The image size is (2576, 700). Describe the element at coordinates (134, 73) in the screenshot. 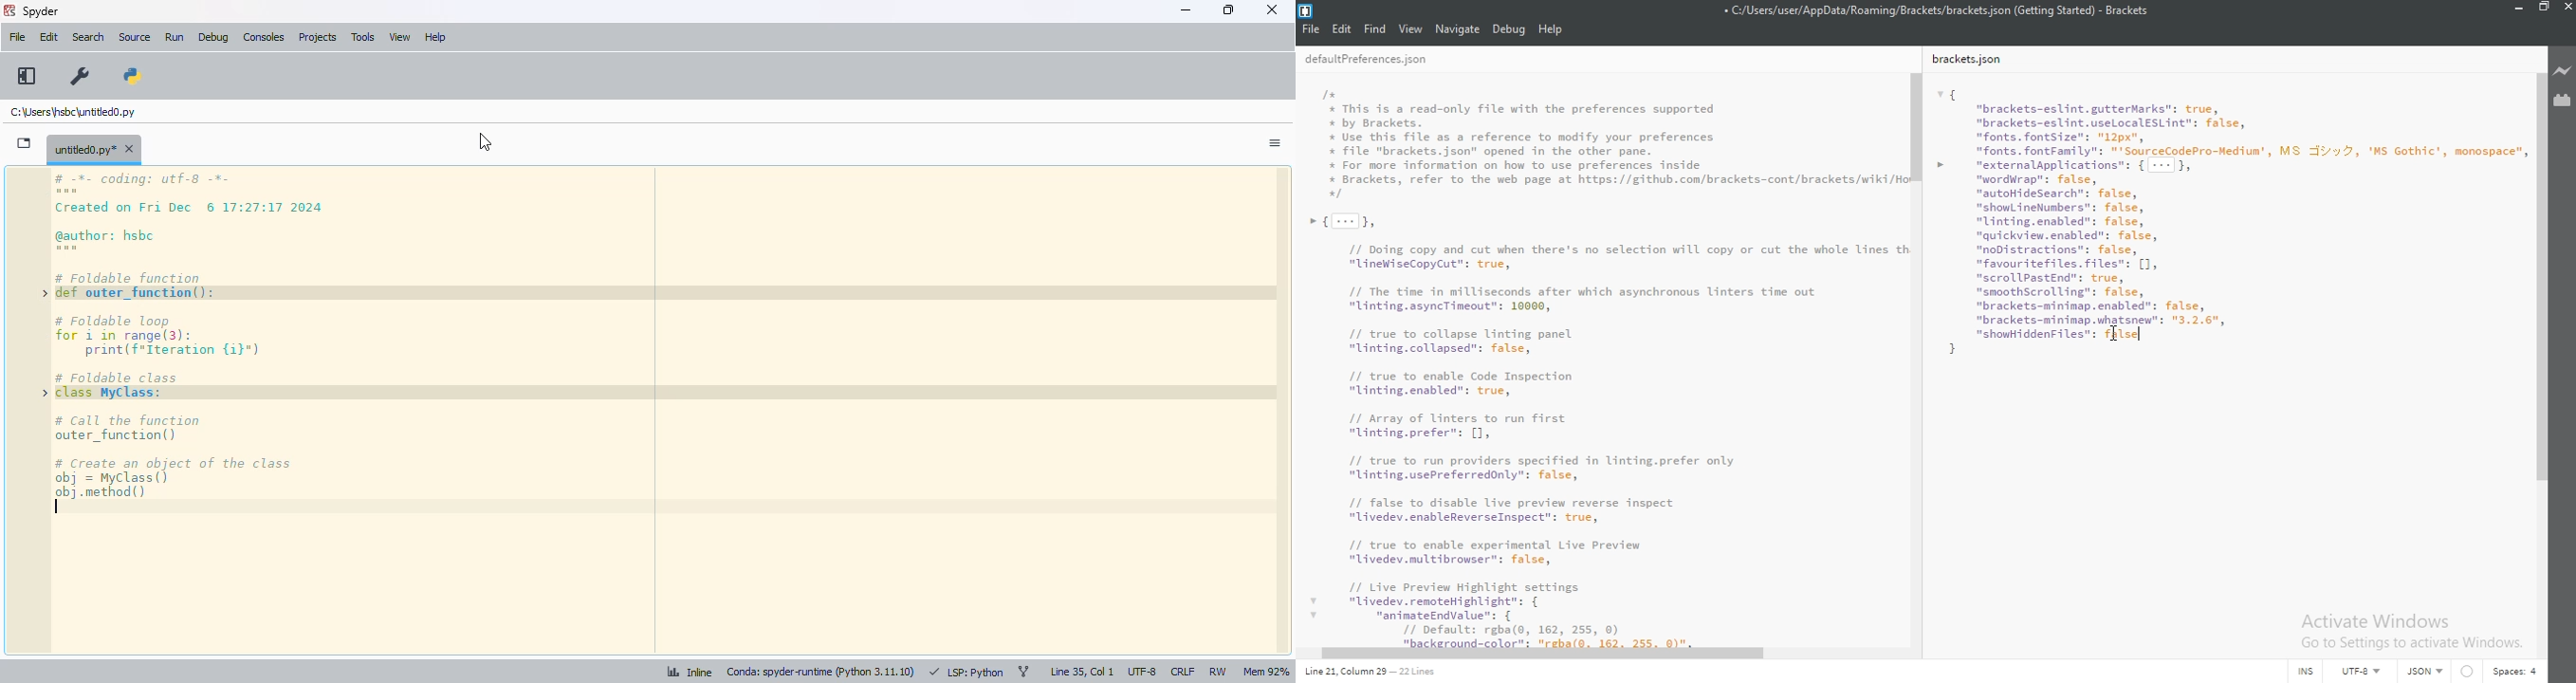

I see `PYTHONPATH manager` at that location.